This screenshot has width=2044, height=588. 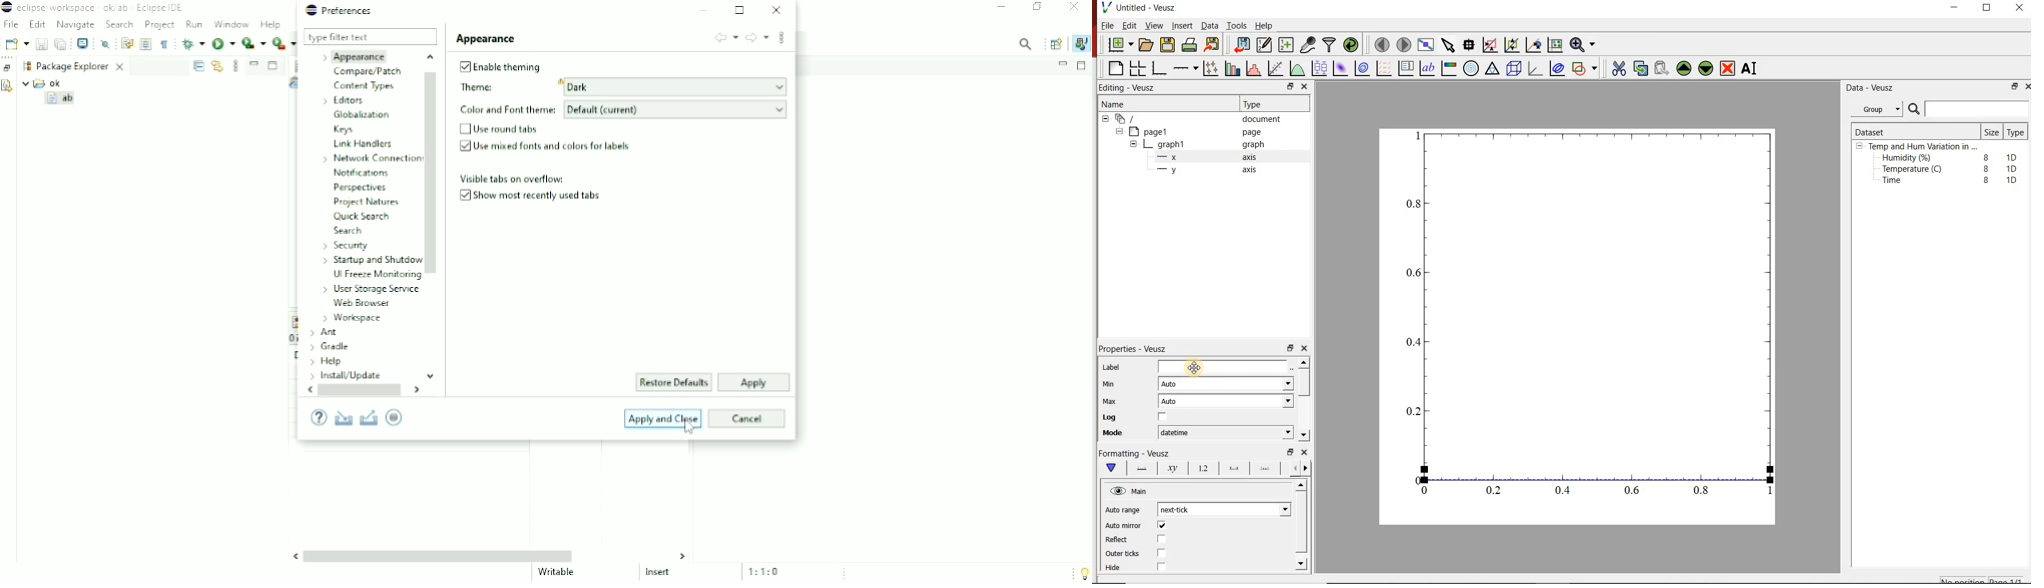 I want to click on Appearance, so click(x=356, y=56).